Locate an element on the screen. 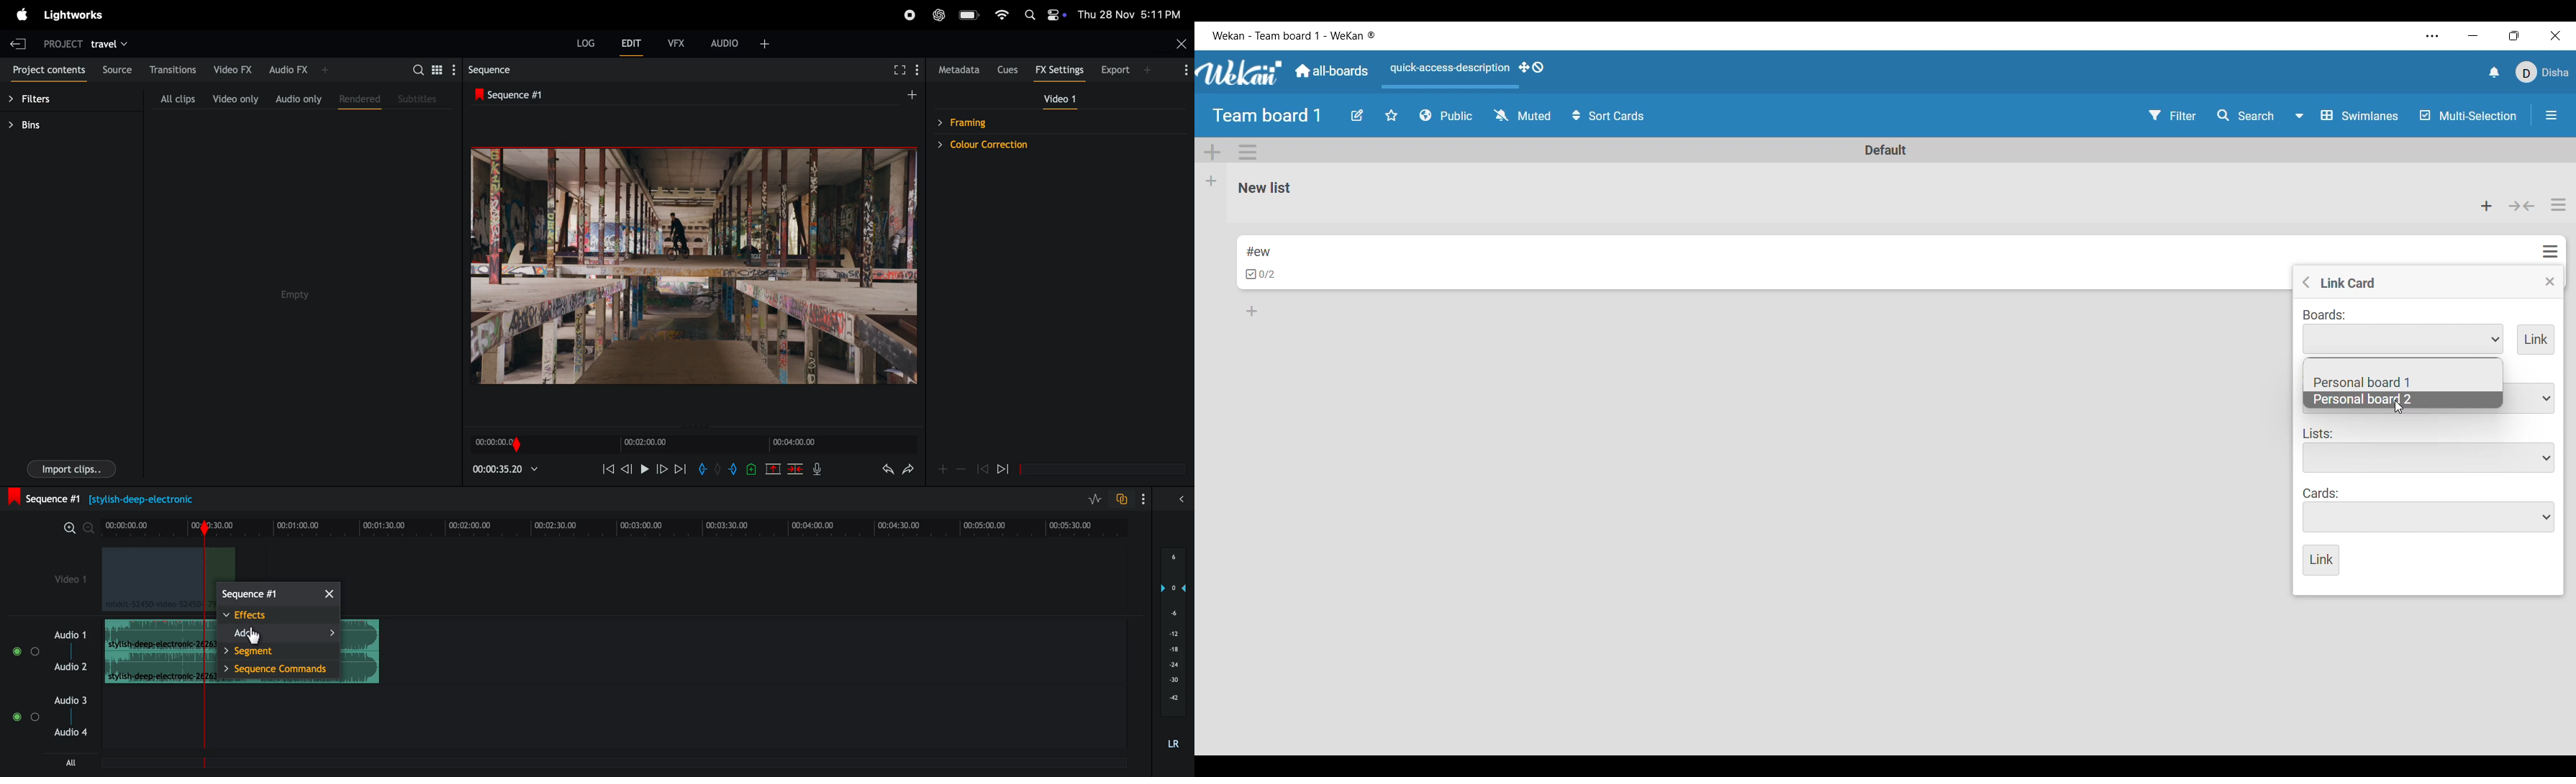 This screenshot has height=784, width=2576. Minimize is located at coordinates (2473, 35).